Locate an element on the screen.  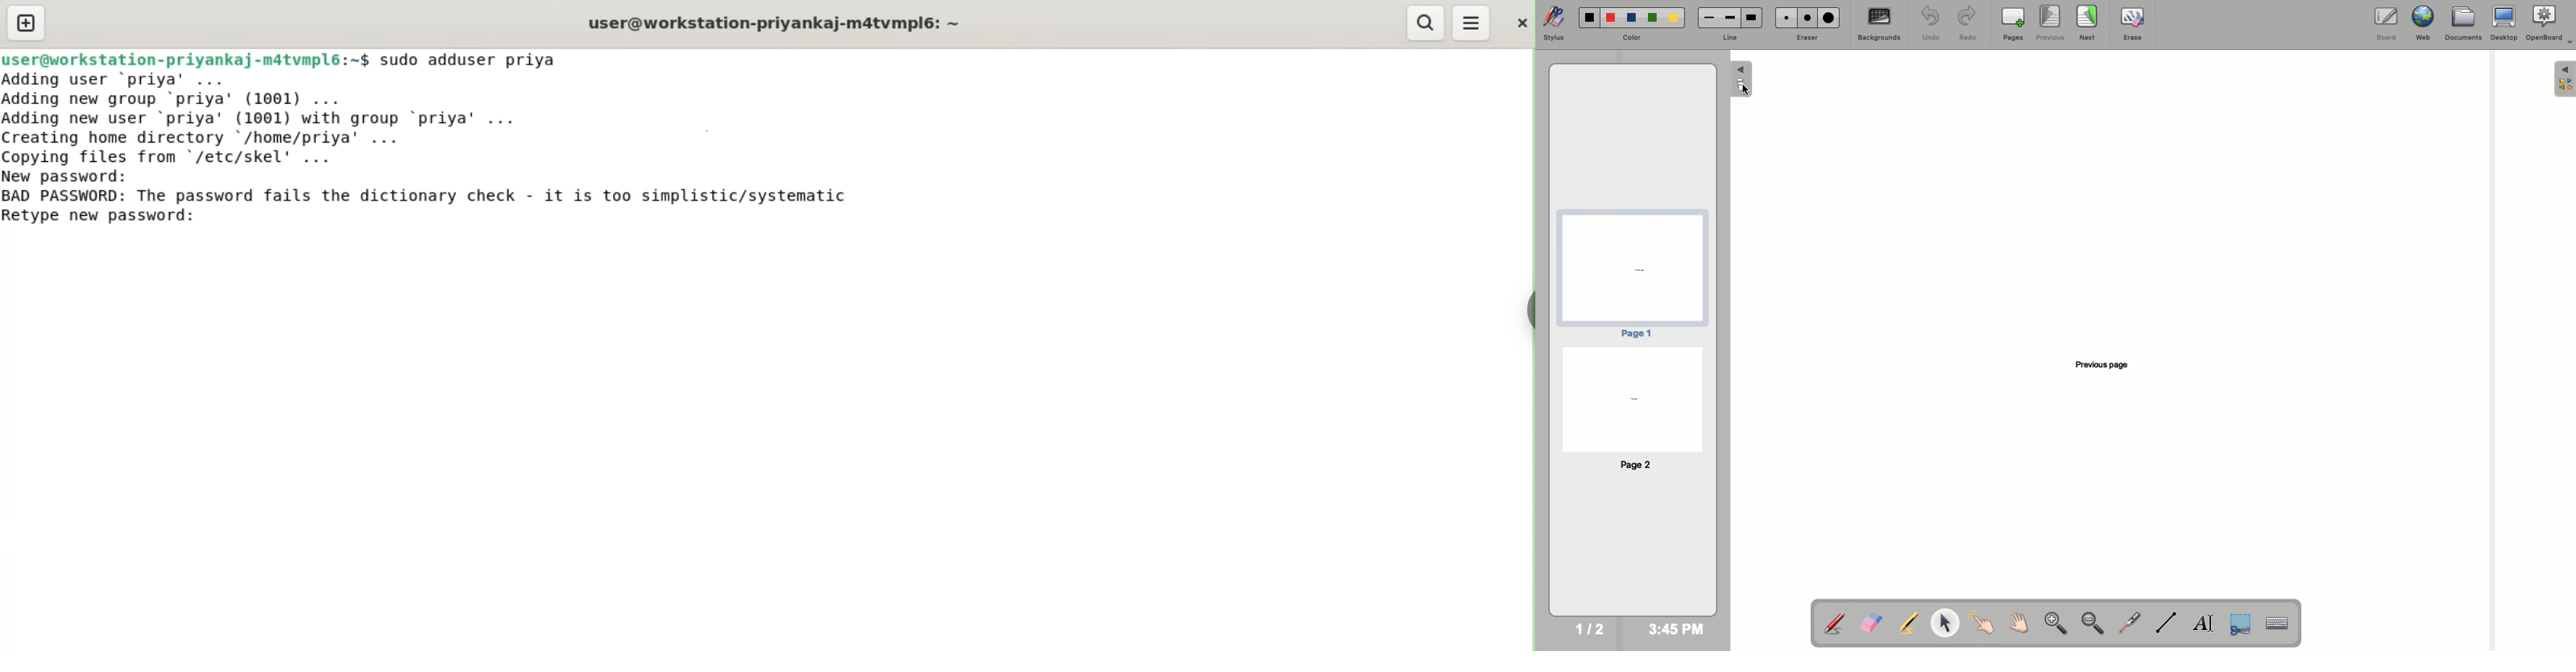
Small eraser is located at coordinates (1785, 17).